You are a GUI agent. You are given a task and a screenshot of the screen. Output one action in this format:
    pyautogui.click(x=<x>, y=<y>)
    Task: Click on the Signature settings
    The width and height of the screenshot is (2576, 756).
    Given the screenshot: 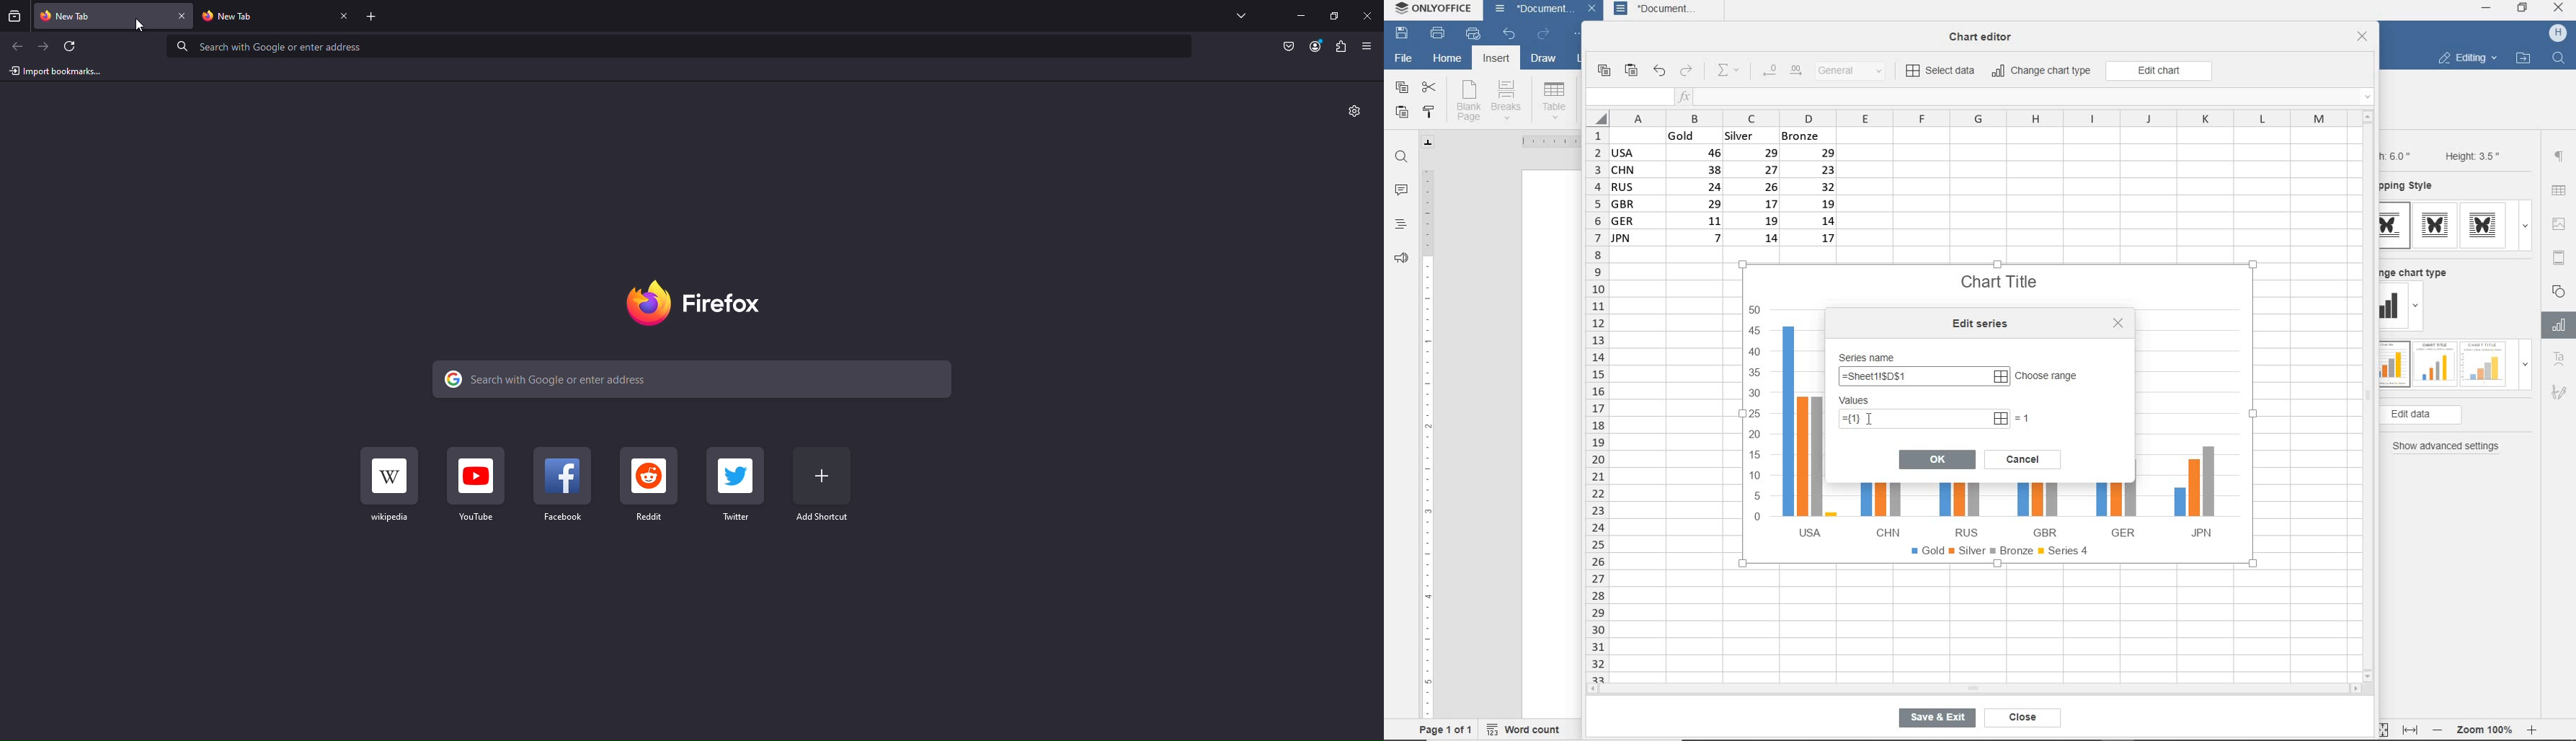 What is the action you would take?
    pyautogui.click(x=2558, y=395)
    